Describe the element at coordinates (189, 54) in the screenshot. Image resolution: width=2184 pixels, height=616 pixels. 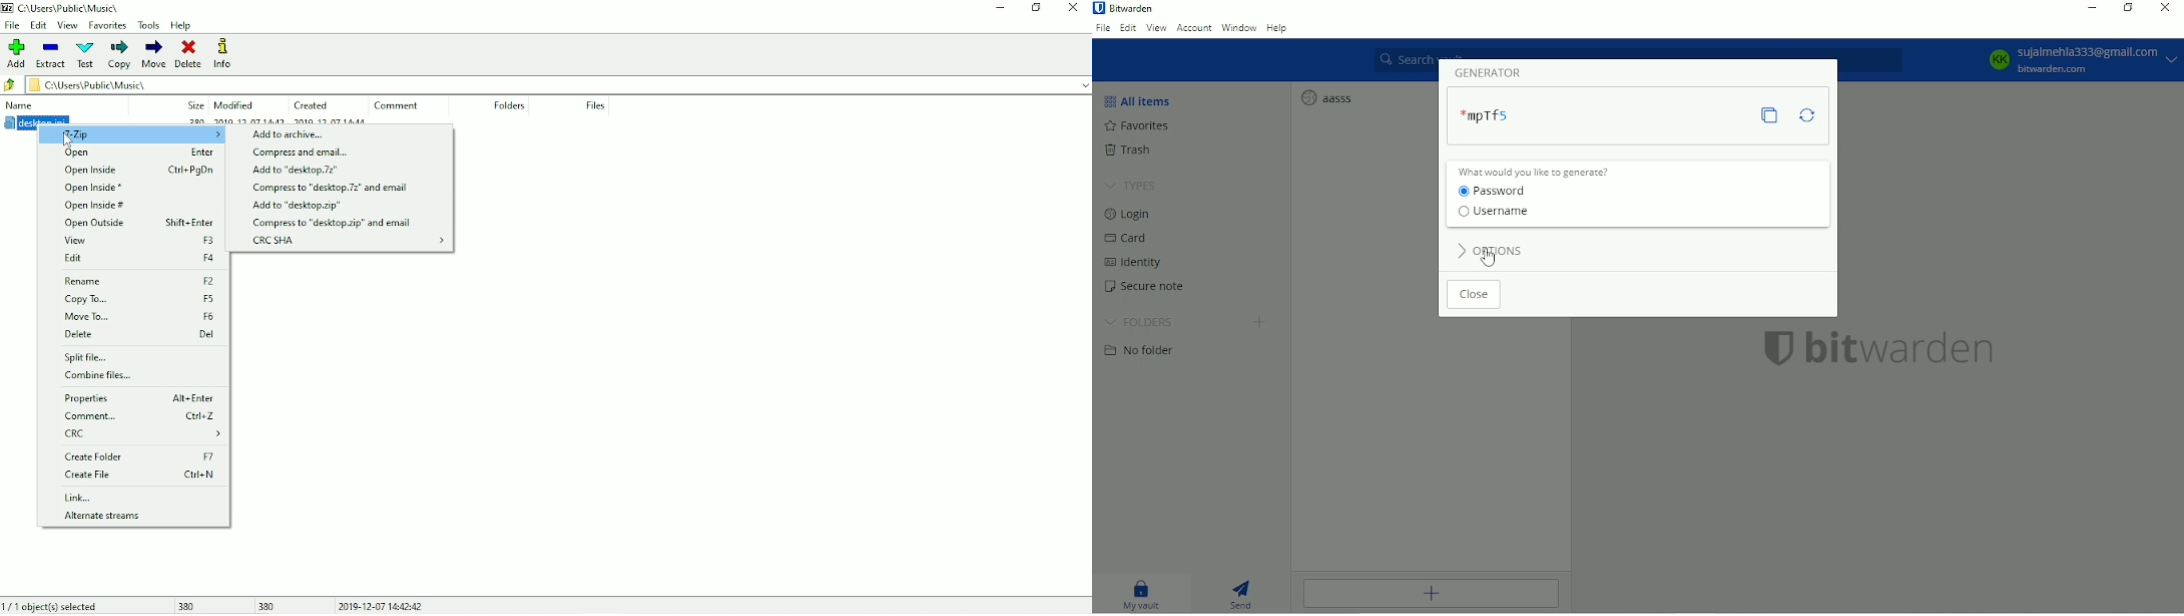
I see `Delete` at that location.